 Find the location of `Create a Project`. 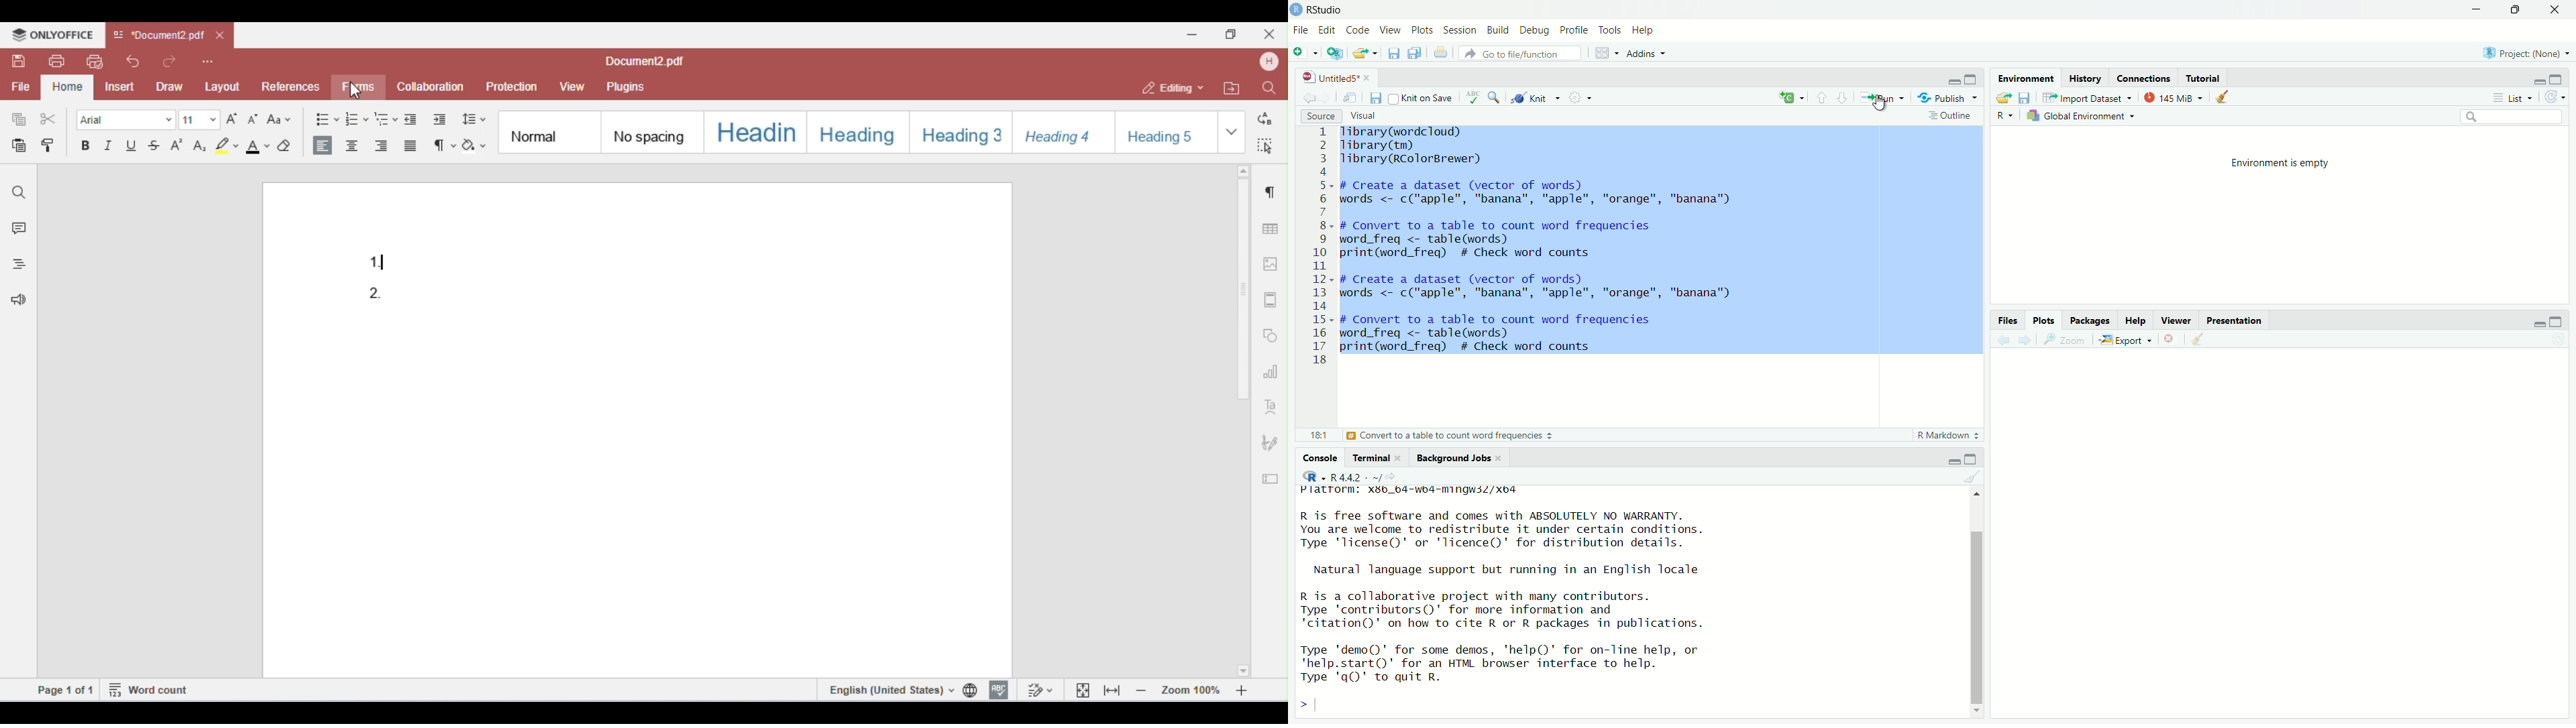

Create a Project is located at coordinates (1337, 54).